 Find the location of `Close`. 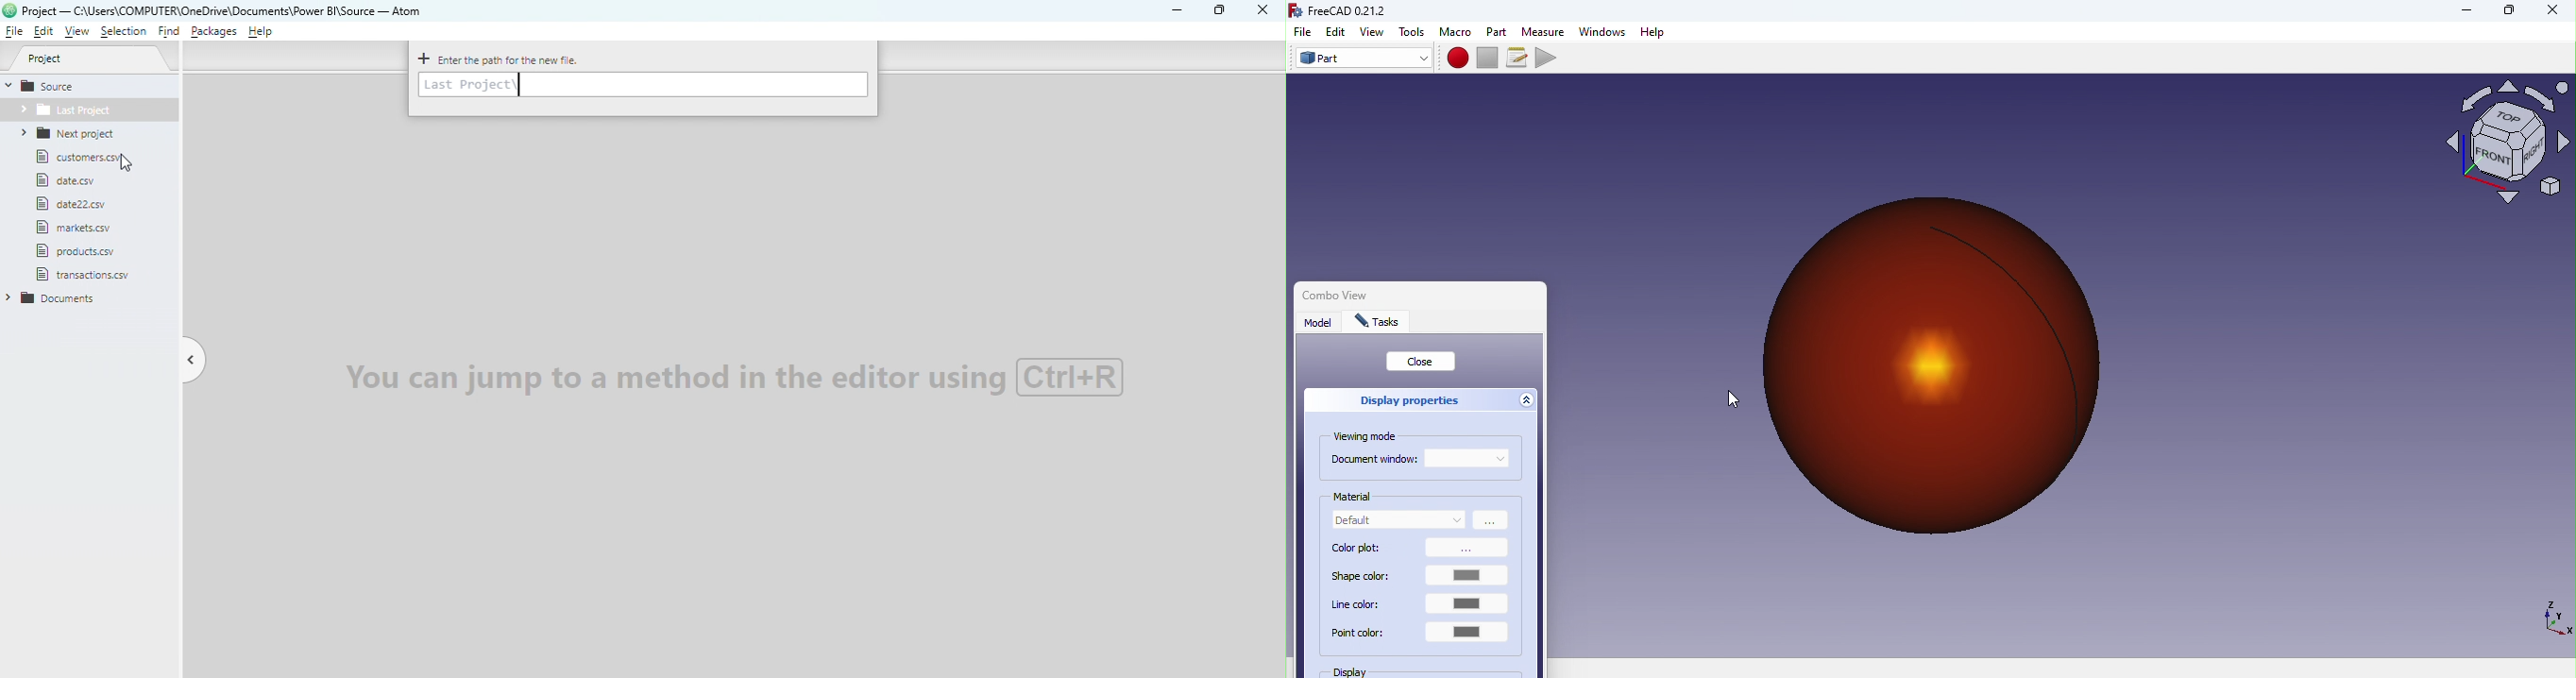

Close is located at coordinates (1422, 362).